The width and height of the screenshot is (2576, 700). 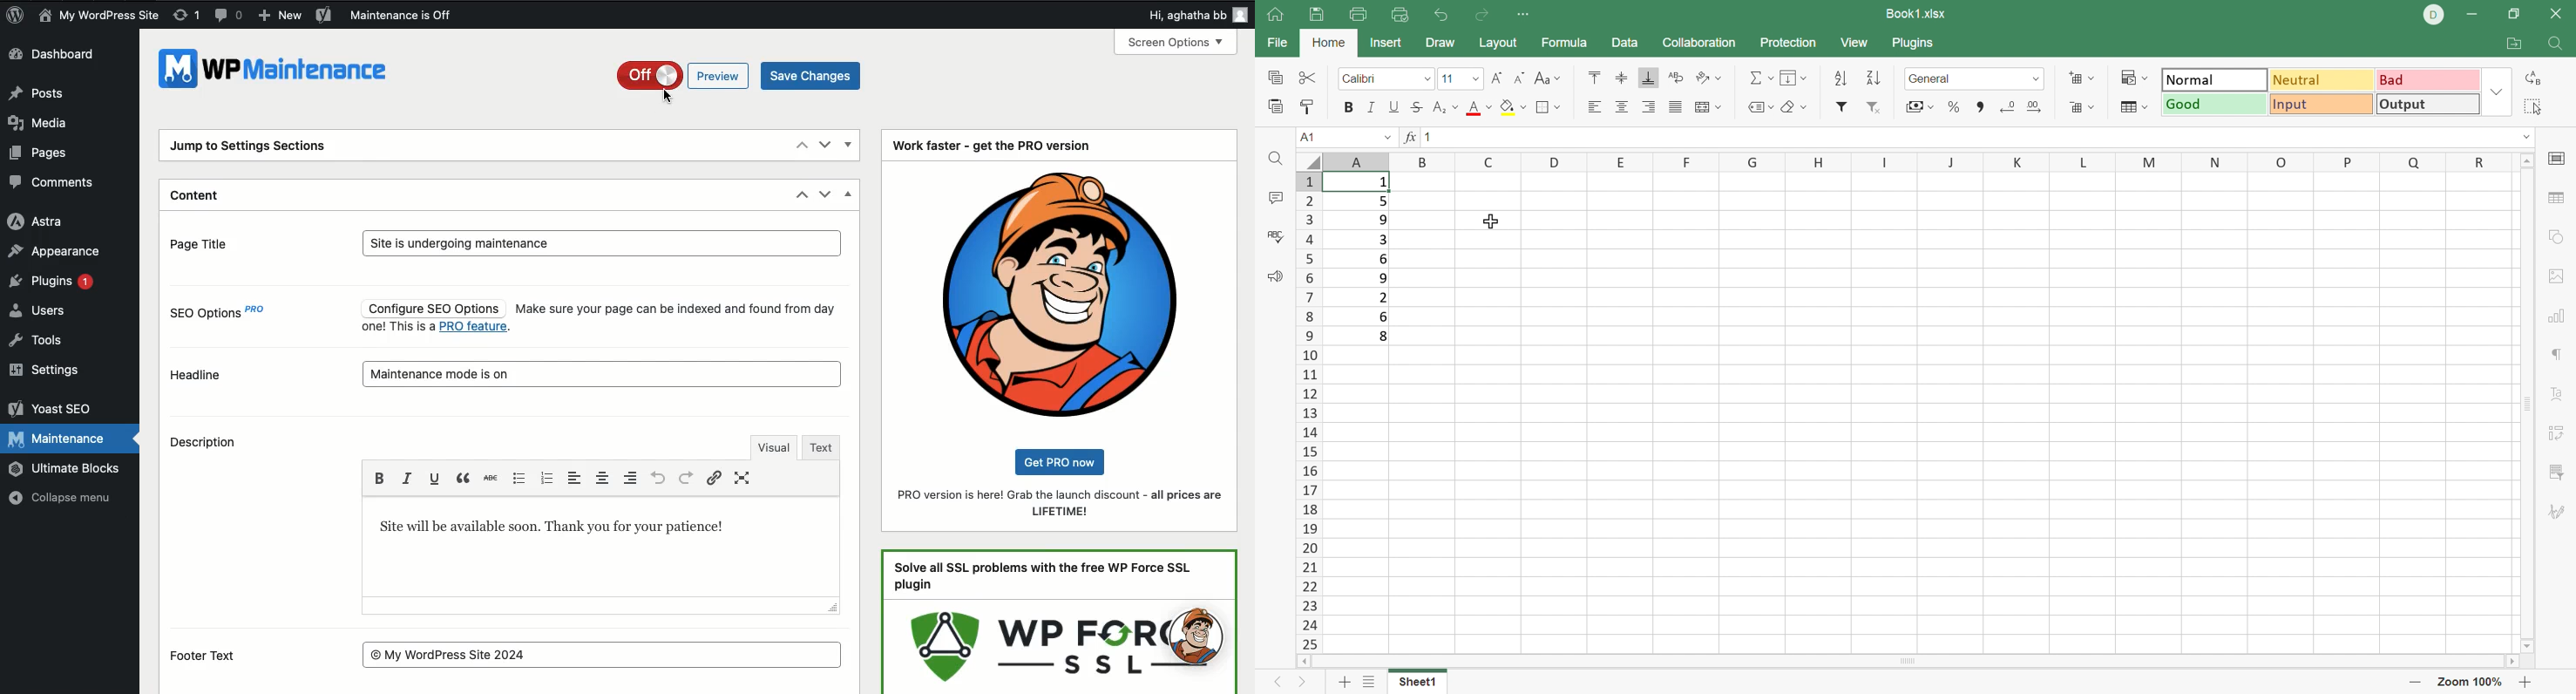 I want to click on Scroll right, so click(x=2514, y=661).